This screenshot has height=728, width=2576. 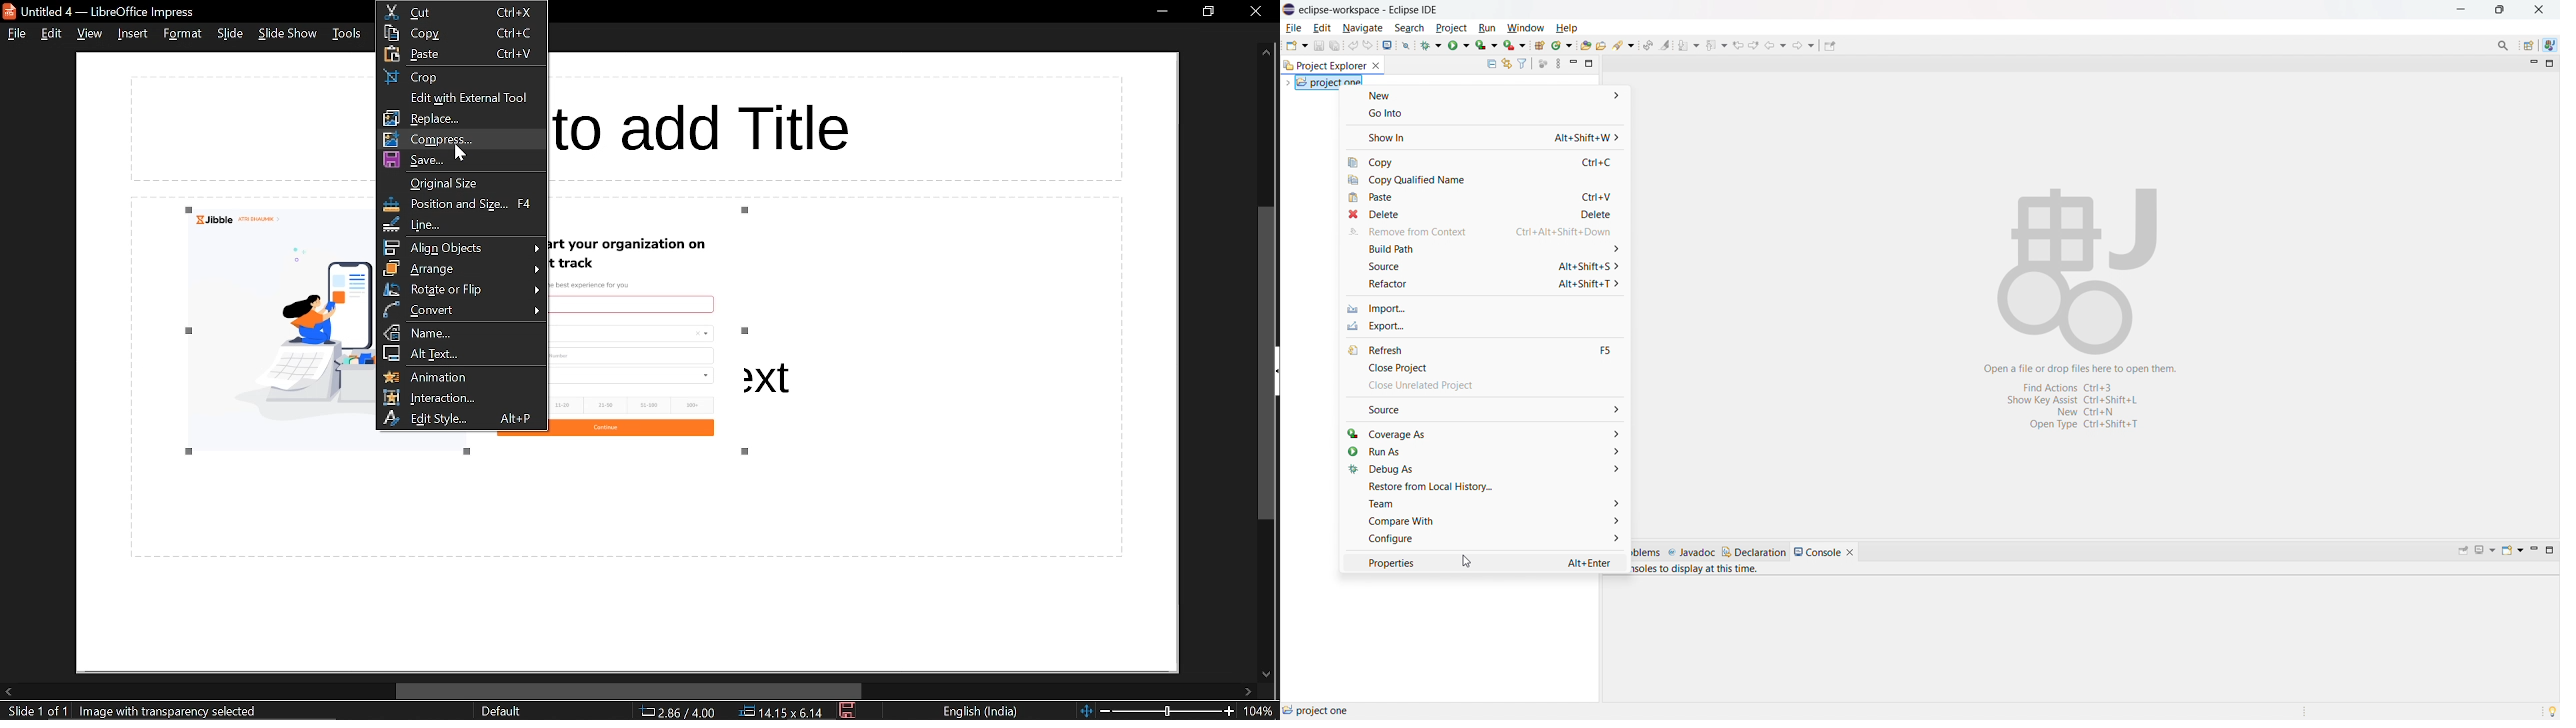 What do you see at coordinates (462, 397) in the screenshot?
I see `Interaction` at bounding box center [462, 397].